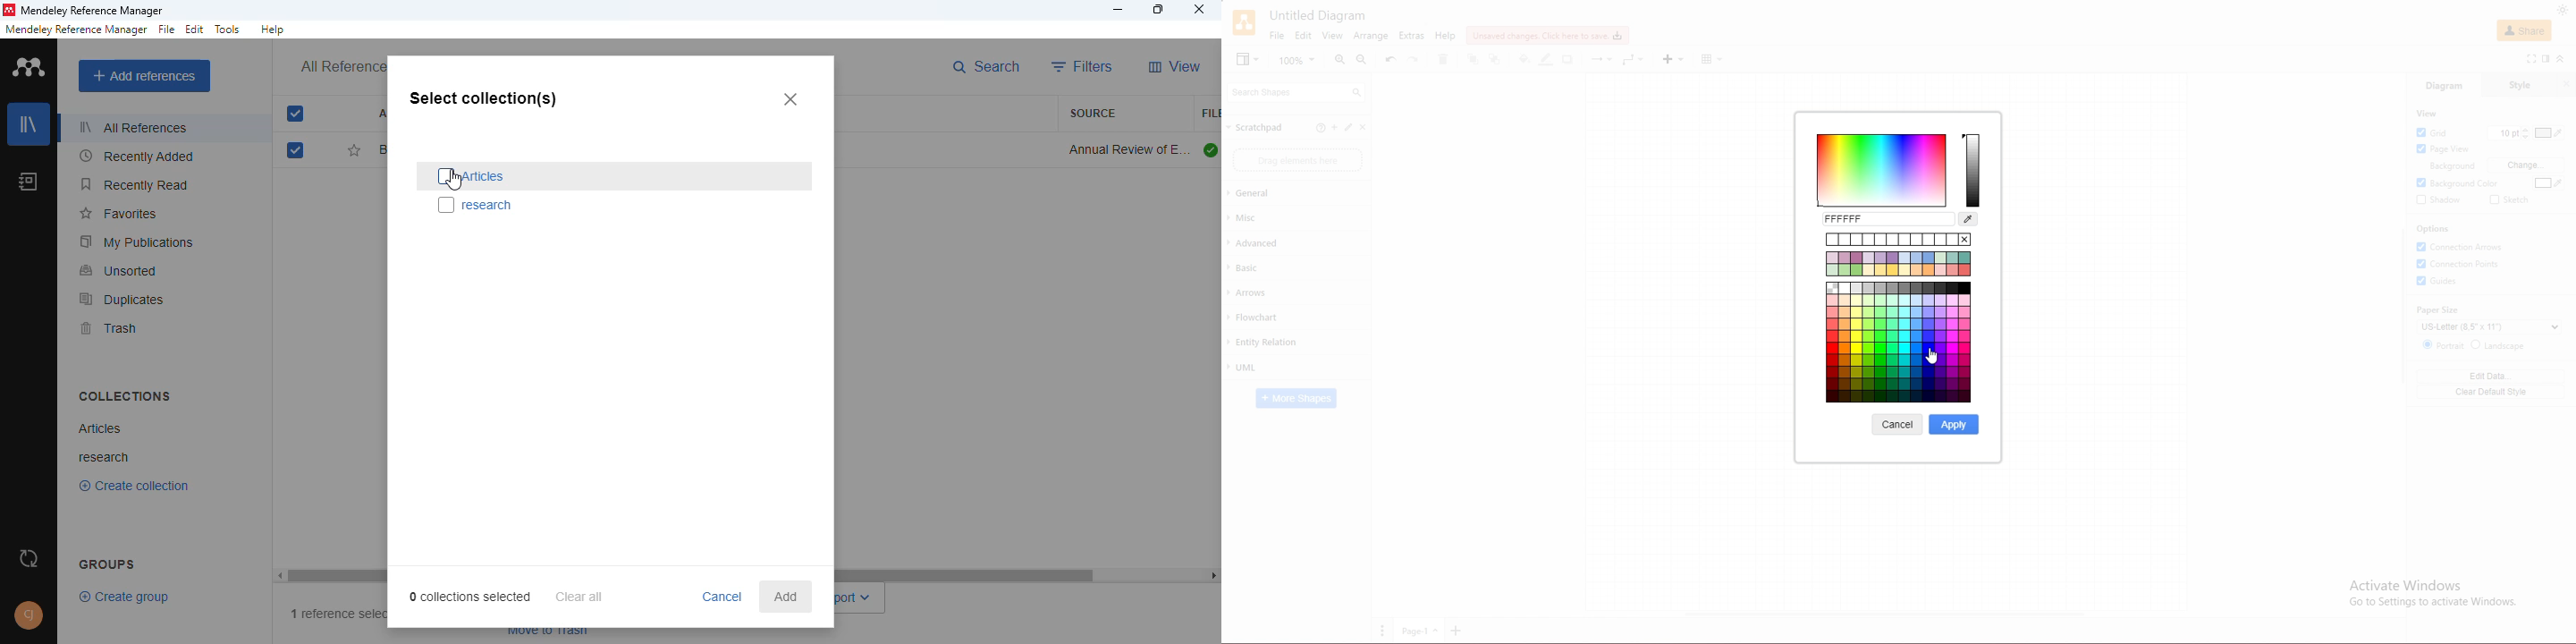 This screenshot has height=644, width=2576. What do you see at coordinates (99, 428) in the screenshot?
I see `articles collection created` at bounding box center [99, 428].